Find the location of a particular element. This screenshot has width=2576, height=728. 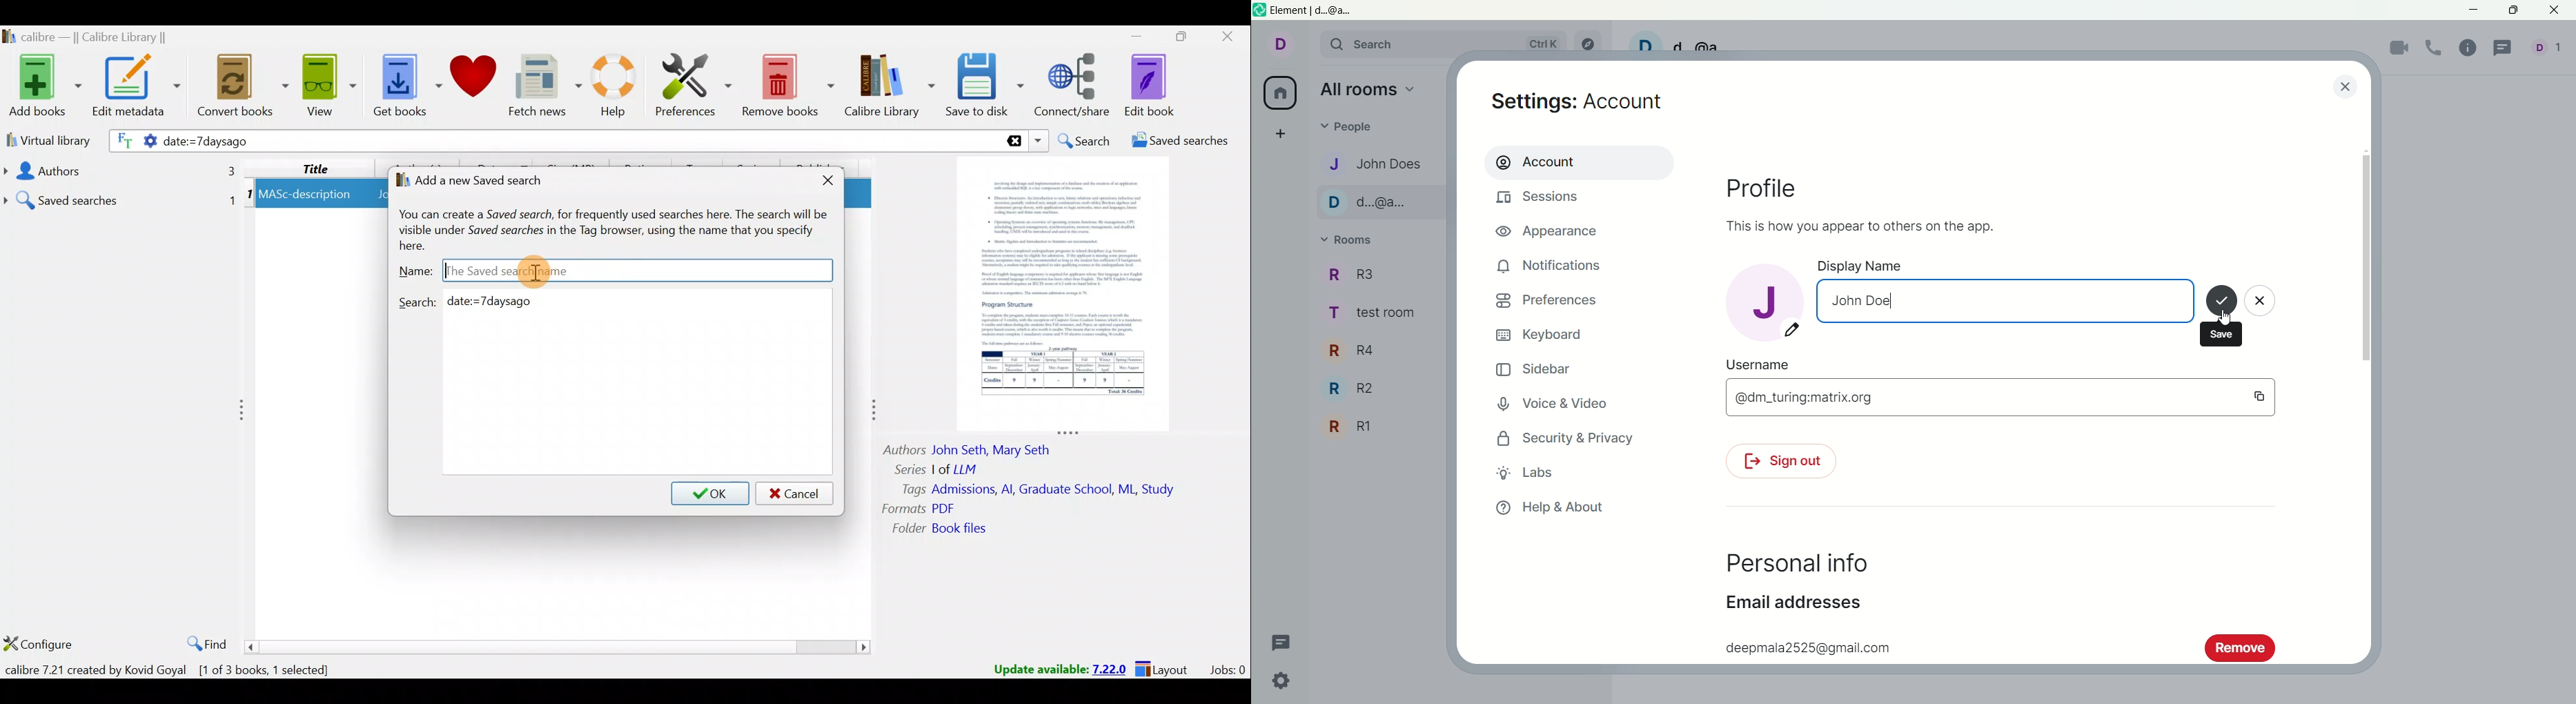

maximize is located at coordinates (2513, 10).